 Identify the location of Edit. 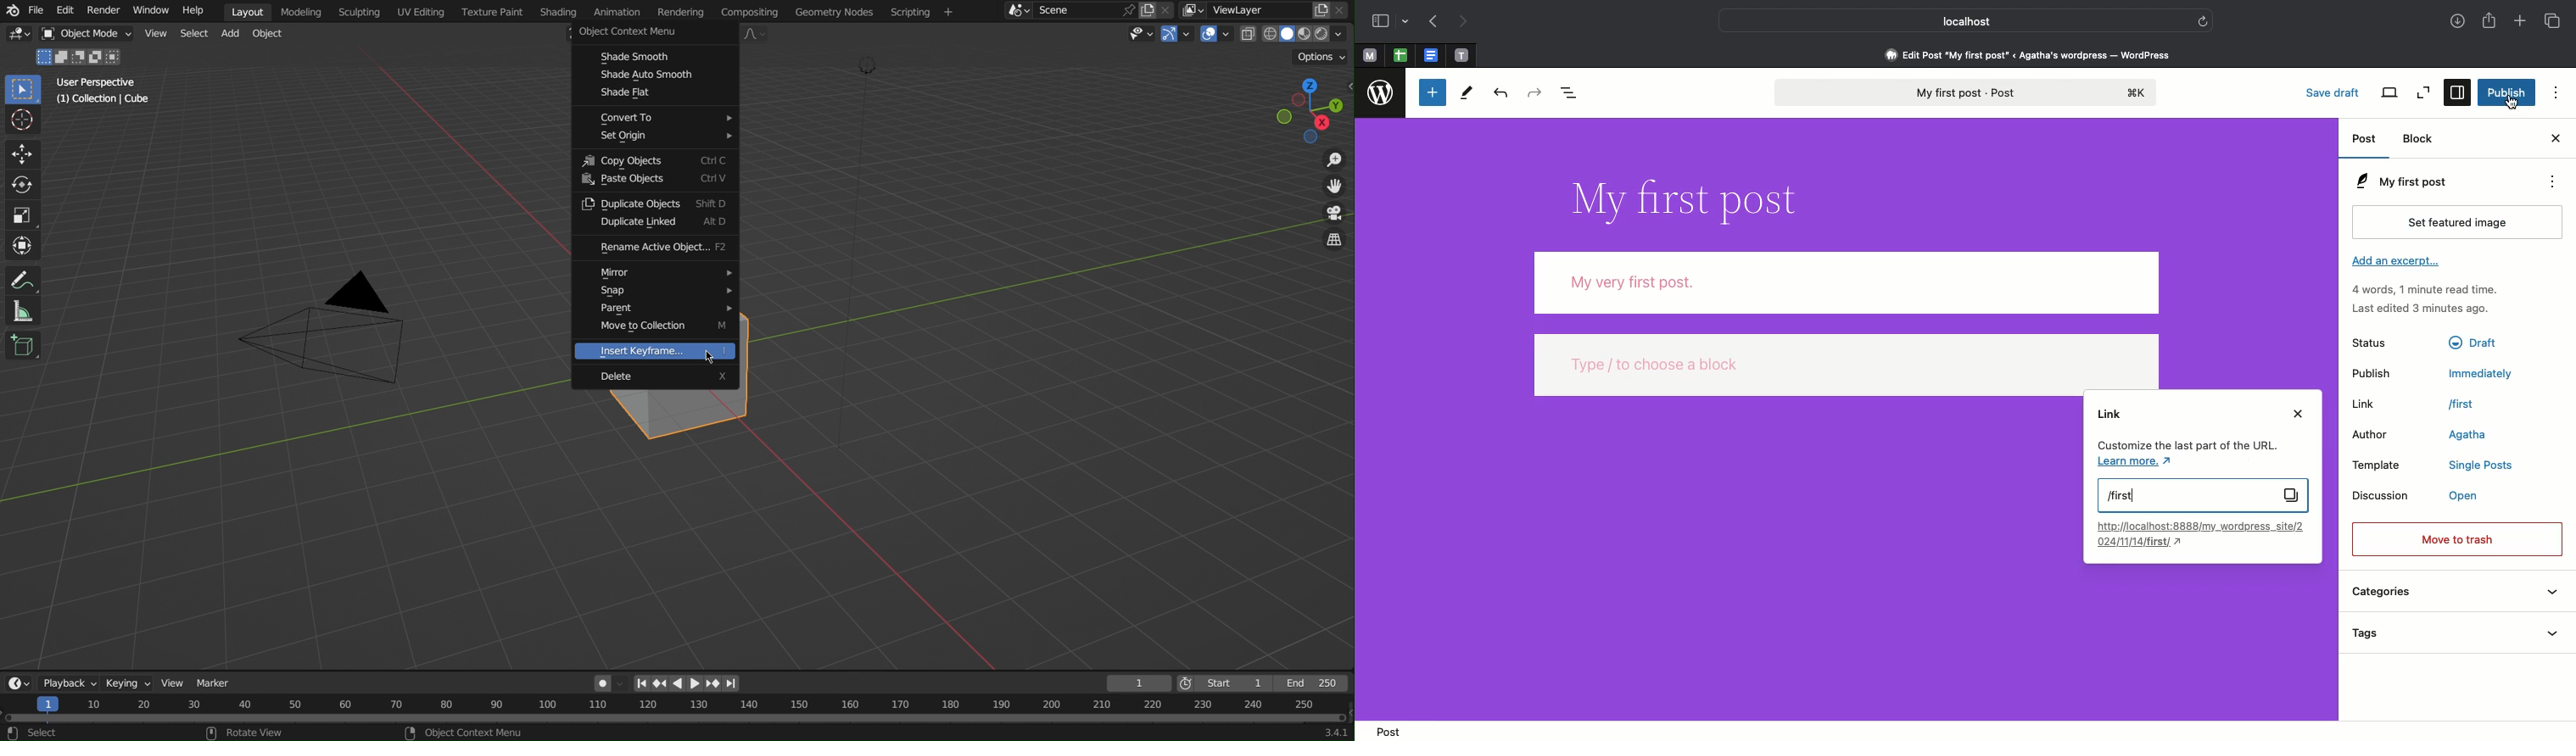
(65, 11).